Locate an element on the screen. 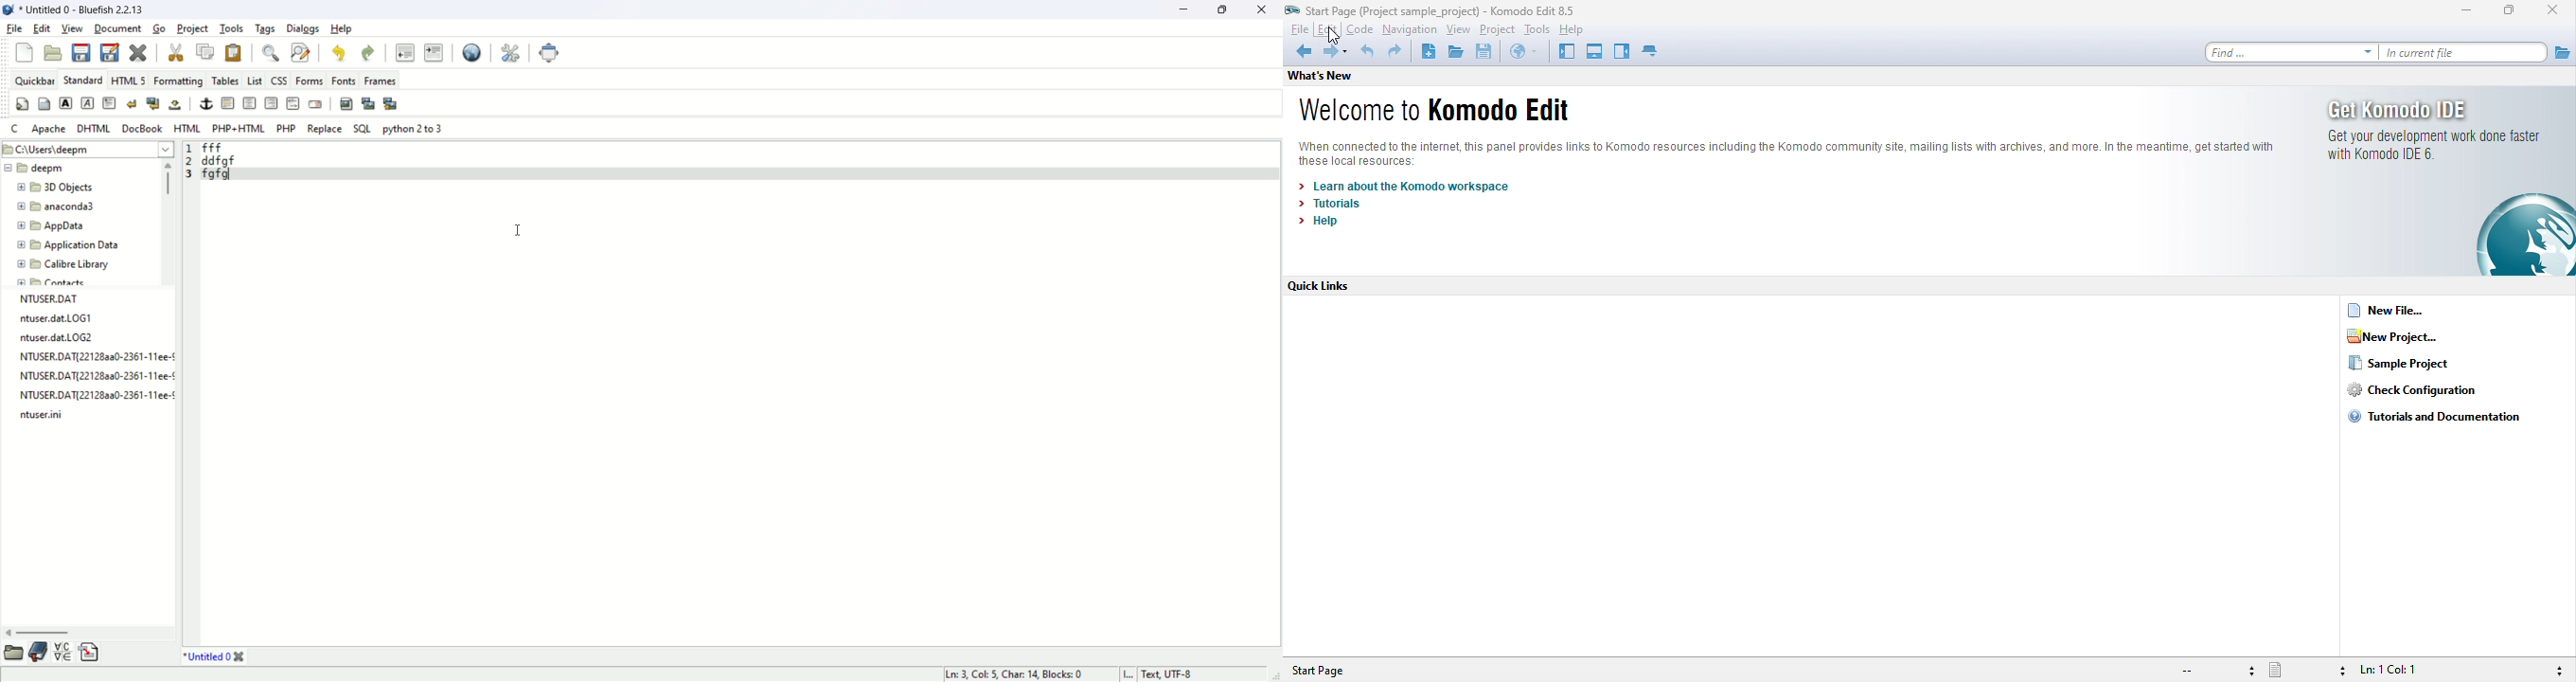 The image size is (2576, 700). file name is located at coordinates (90, 356).